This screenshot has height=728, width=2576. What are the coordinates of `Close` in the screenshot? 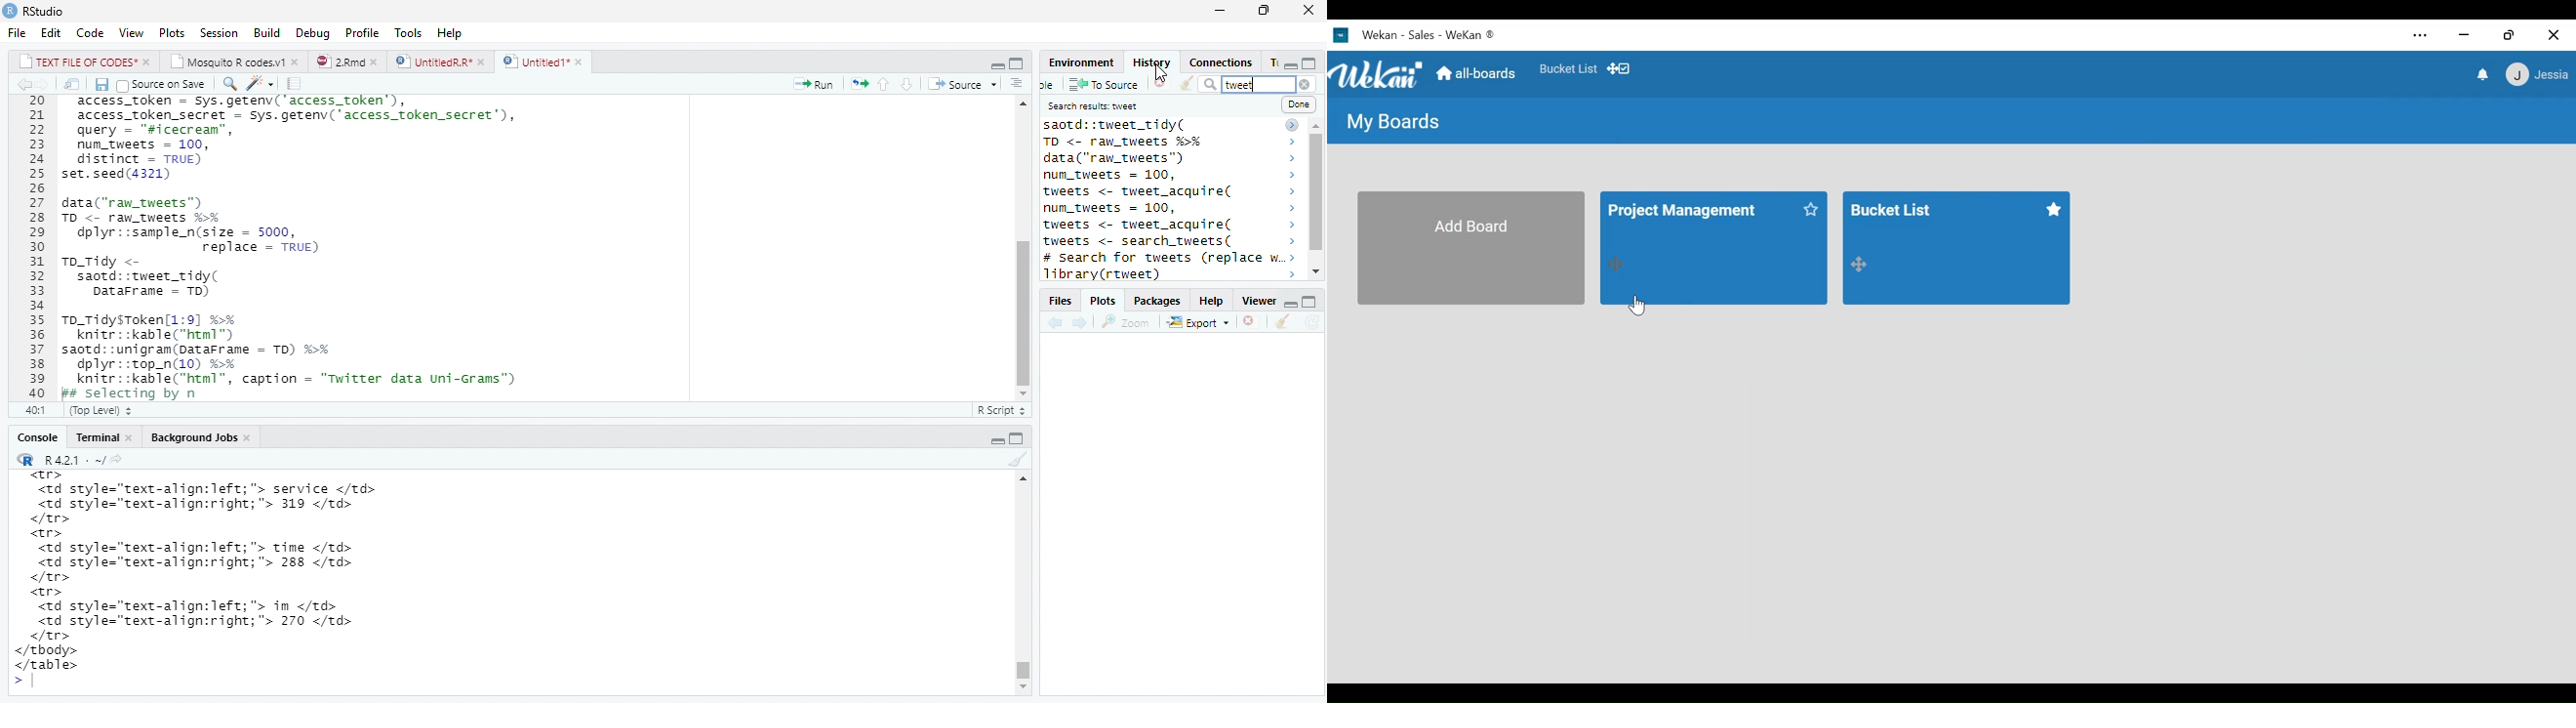 It's located at (2555, 34).